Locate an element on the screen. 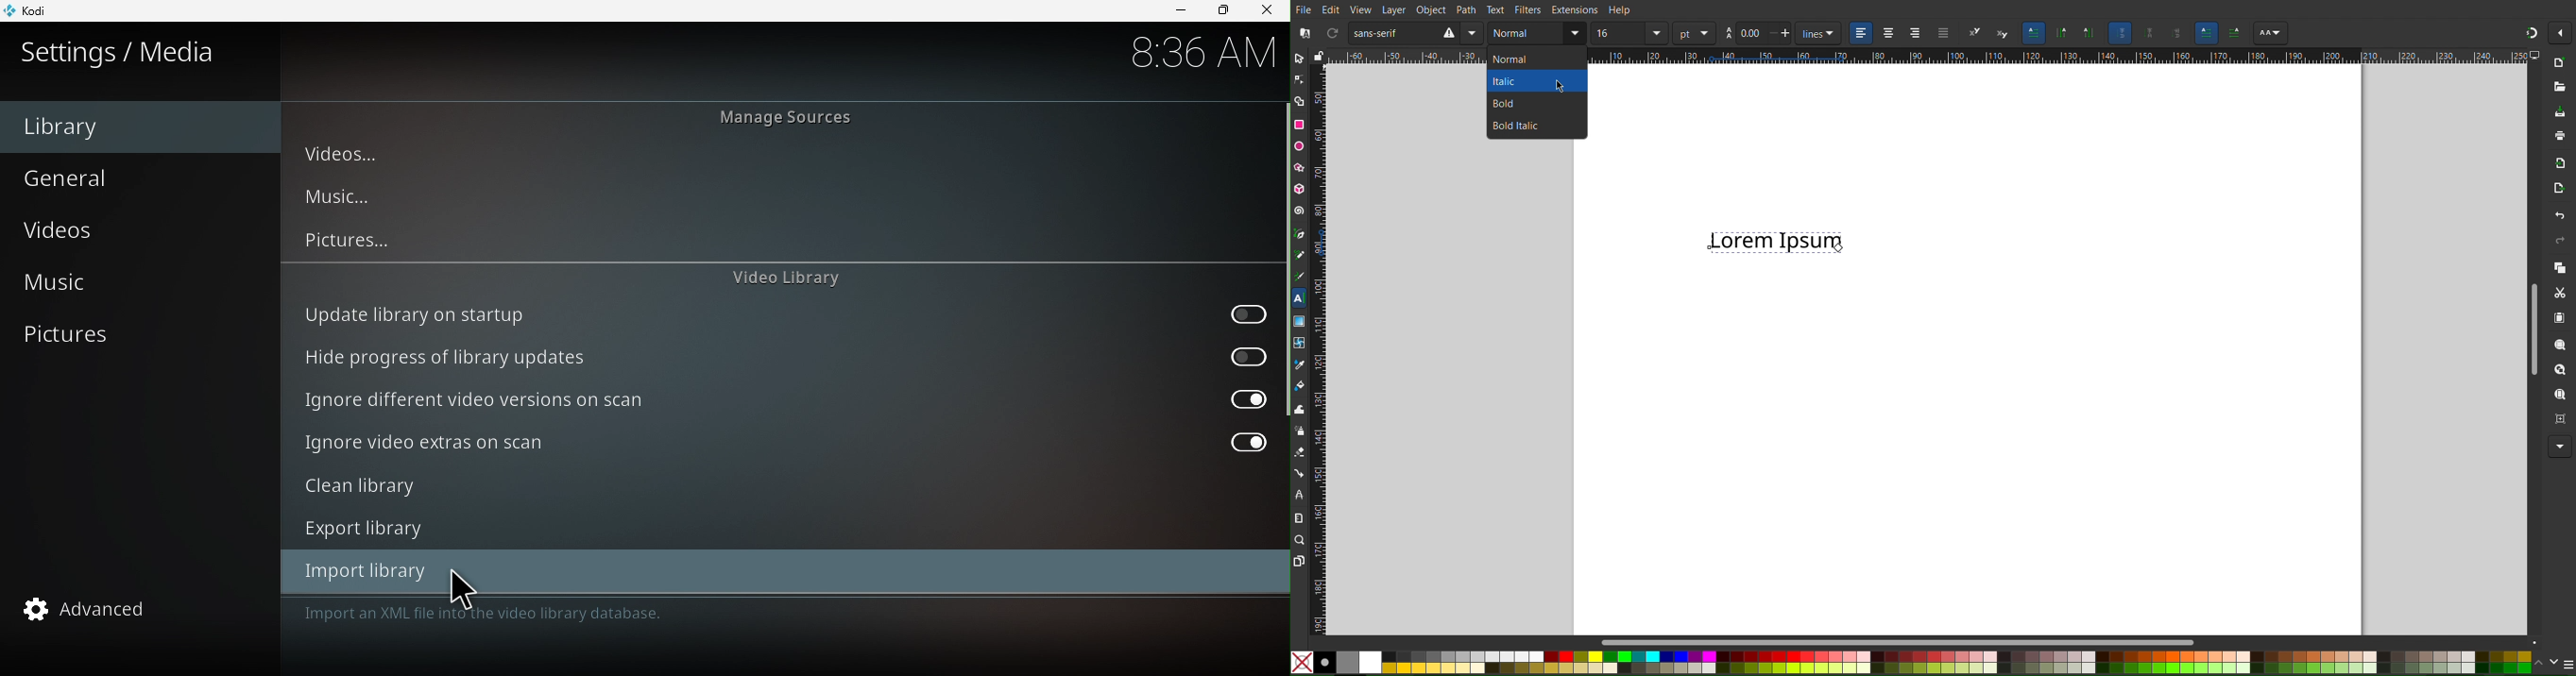  Options is located at coordinates (2561, 34).